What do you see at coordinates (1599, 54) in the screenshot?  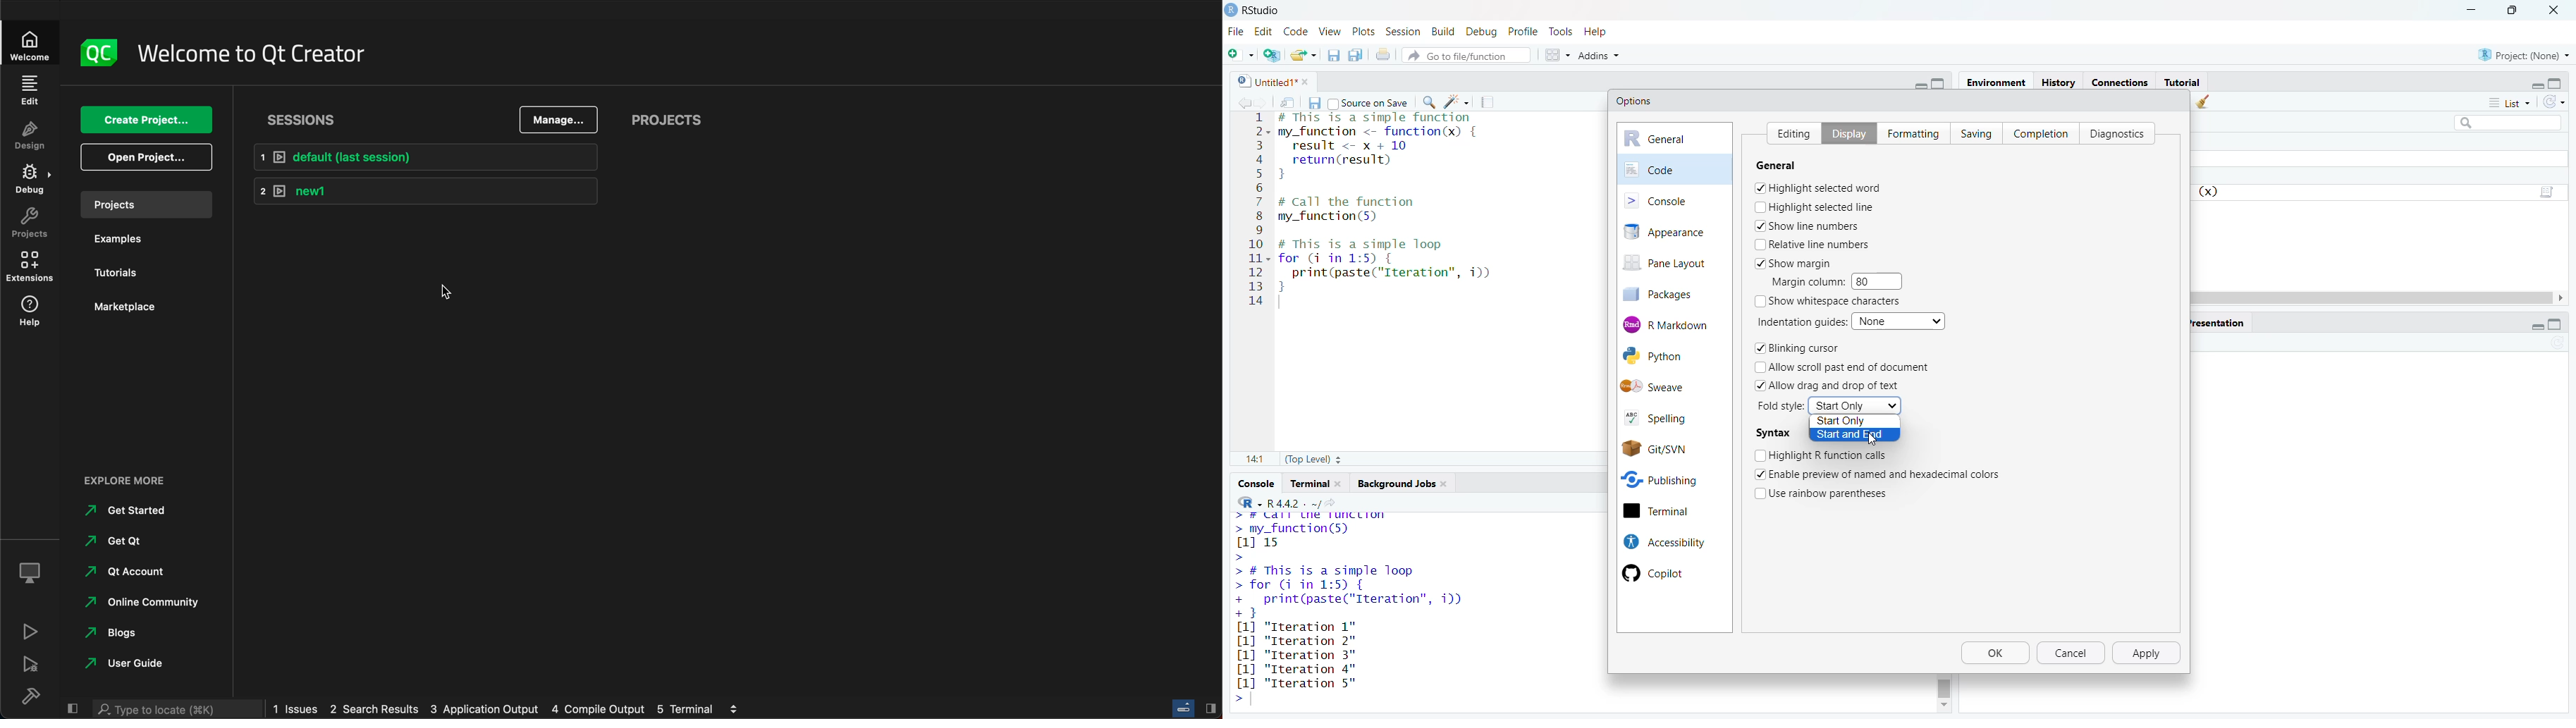 I see `addins` at bounding box center [1599, 54].